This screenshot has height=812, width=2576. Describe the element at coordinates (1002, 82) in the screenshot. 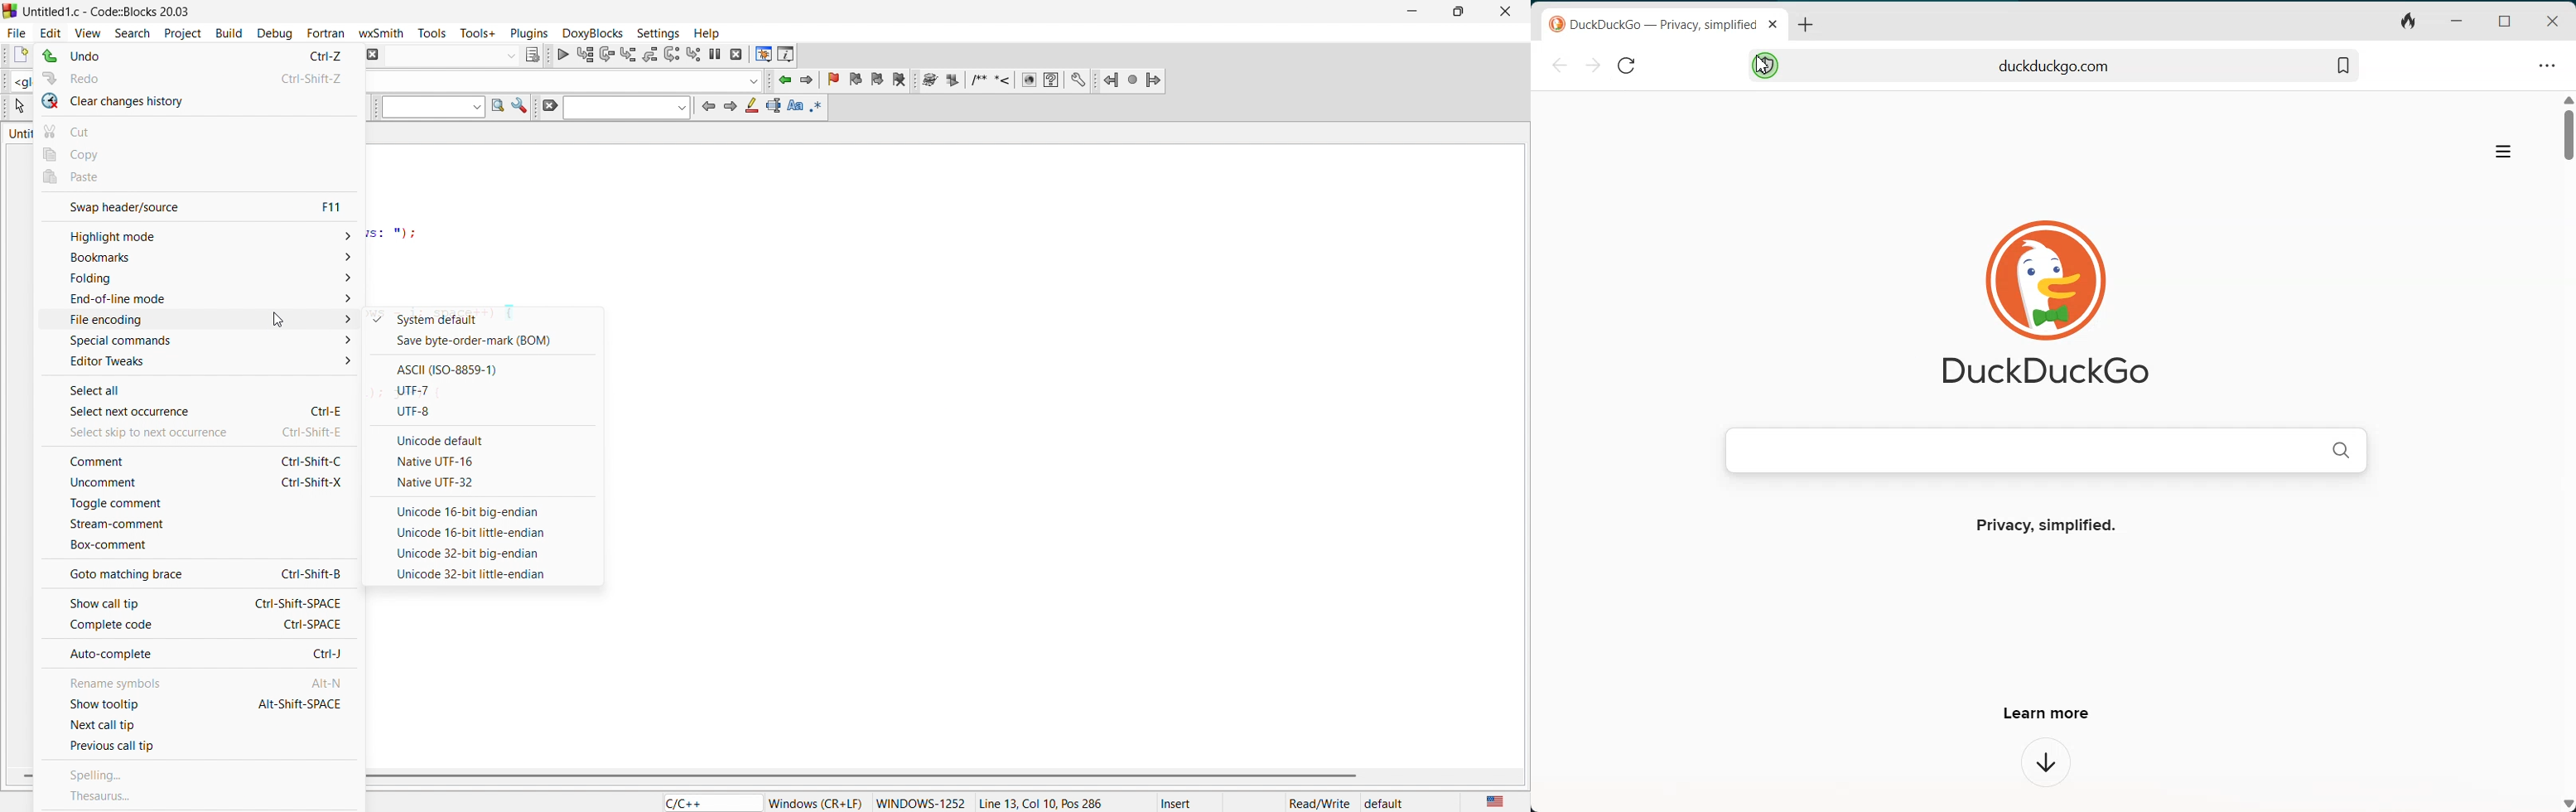

I see `insert line` at that location.